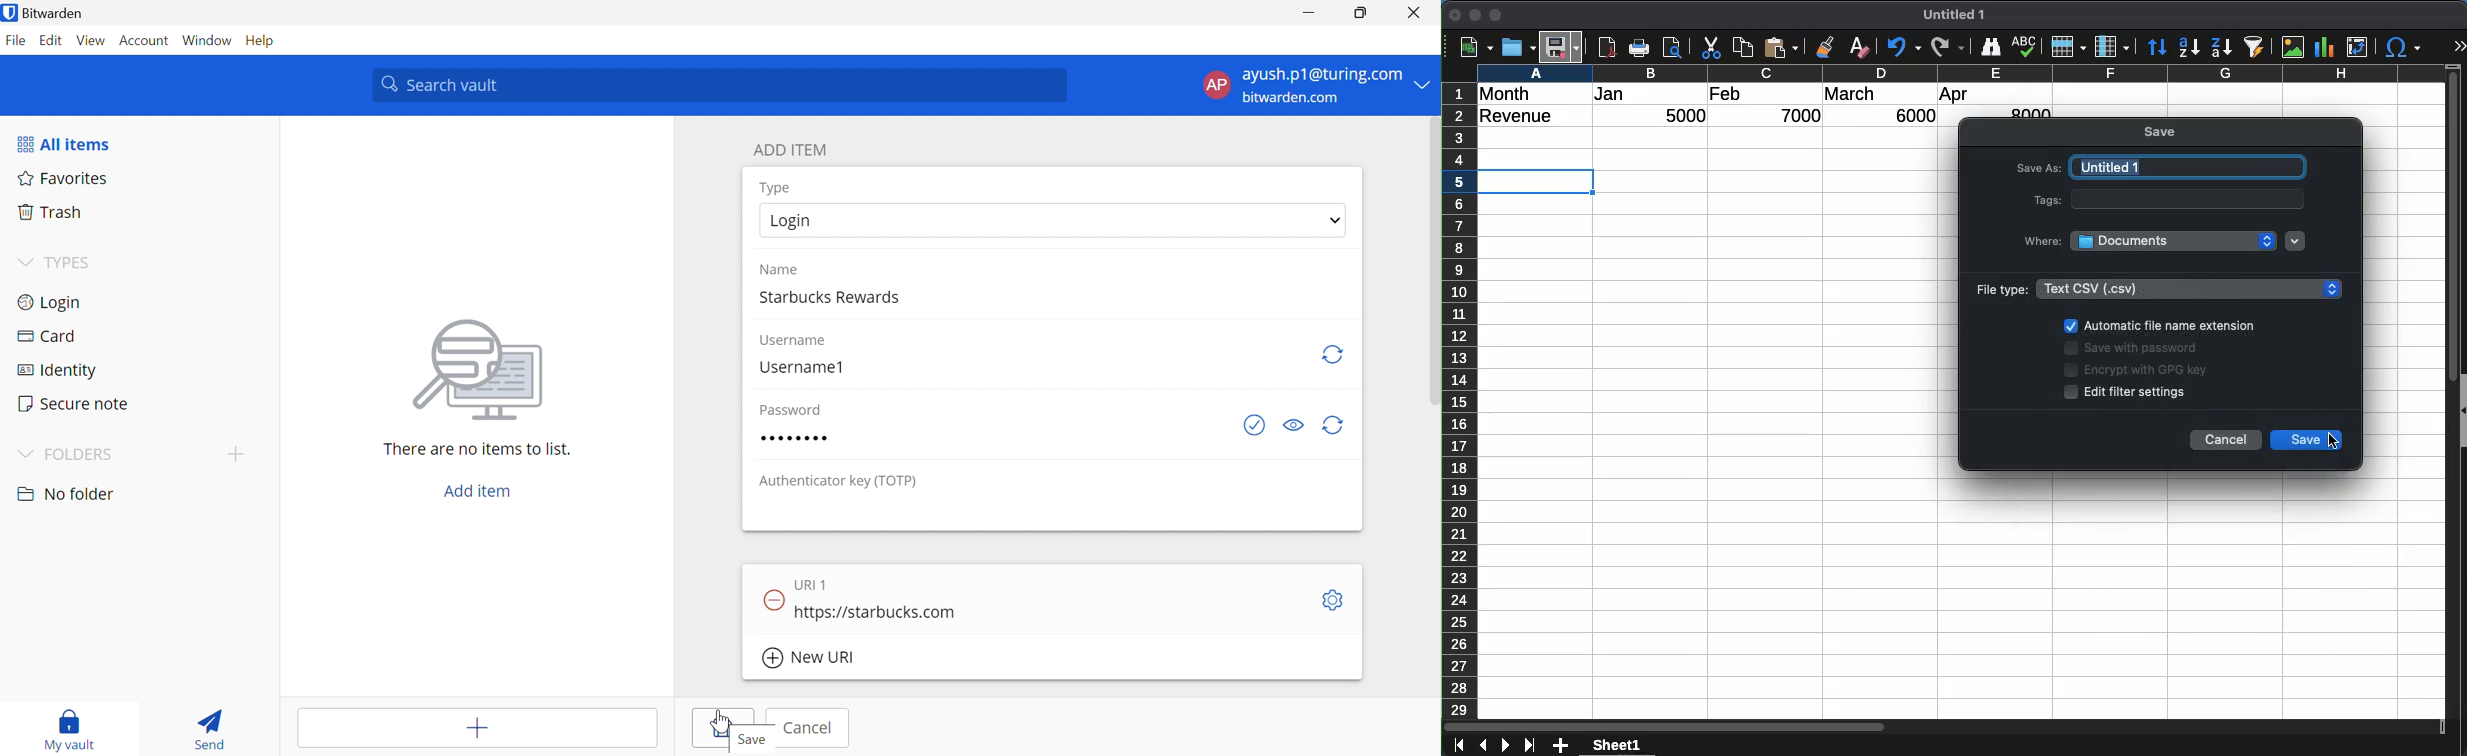 The width and height of the screenshot is (2492, 756). Describe the element at coordinates (26, 455) in the screenshot. I see `Drop Down` at that location.